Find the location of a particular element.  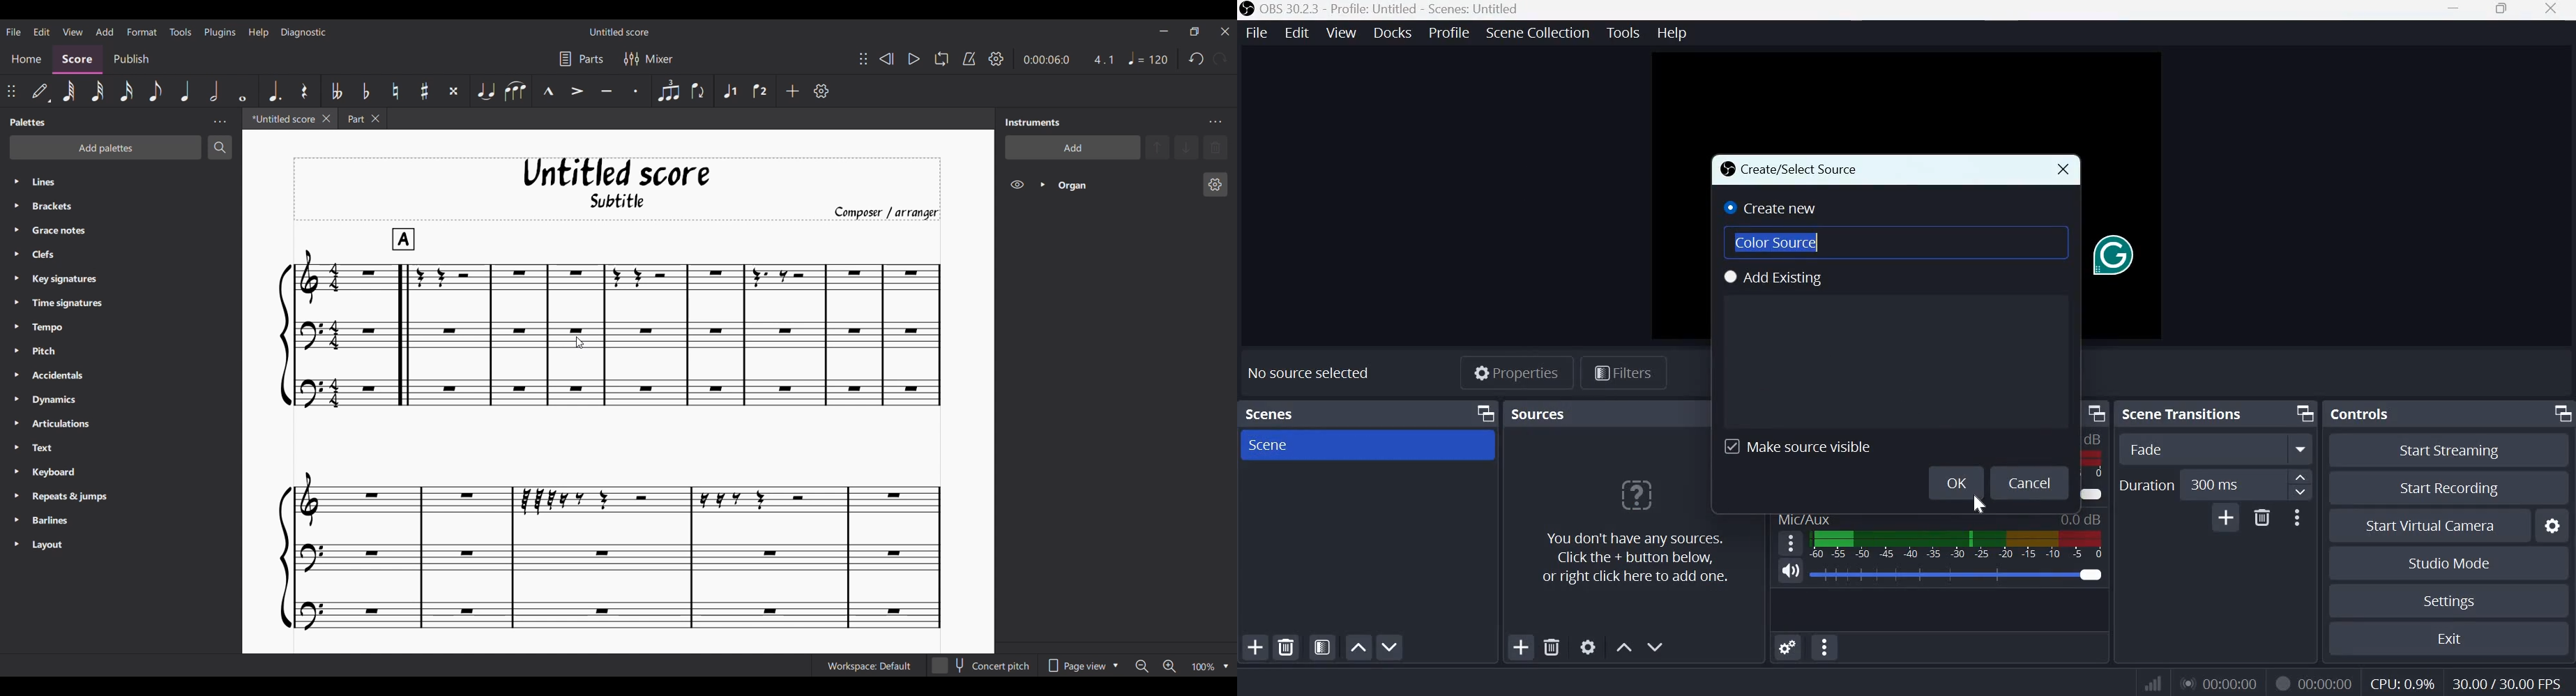

OBS studio logo is located at coordinates (1247, 10).